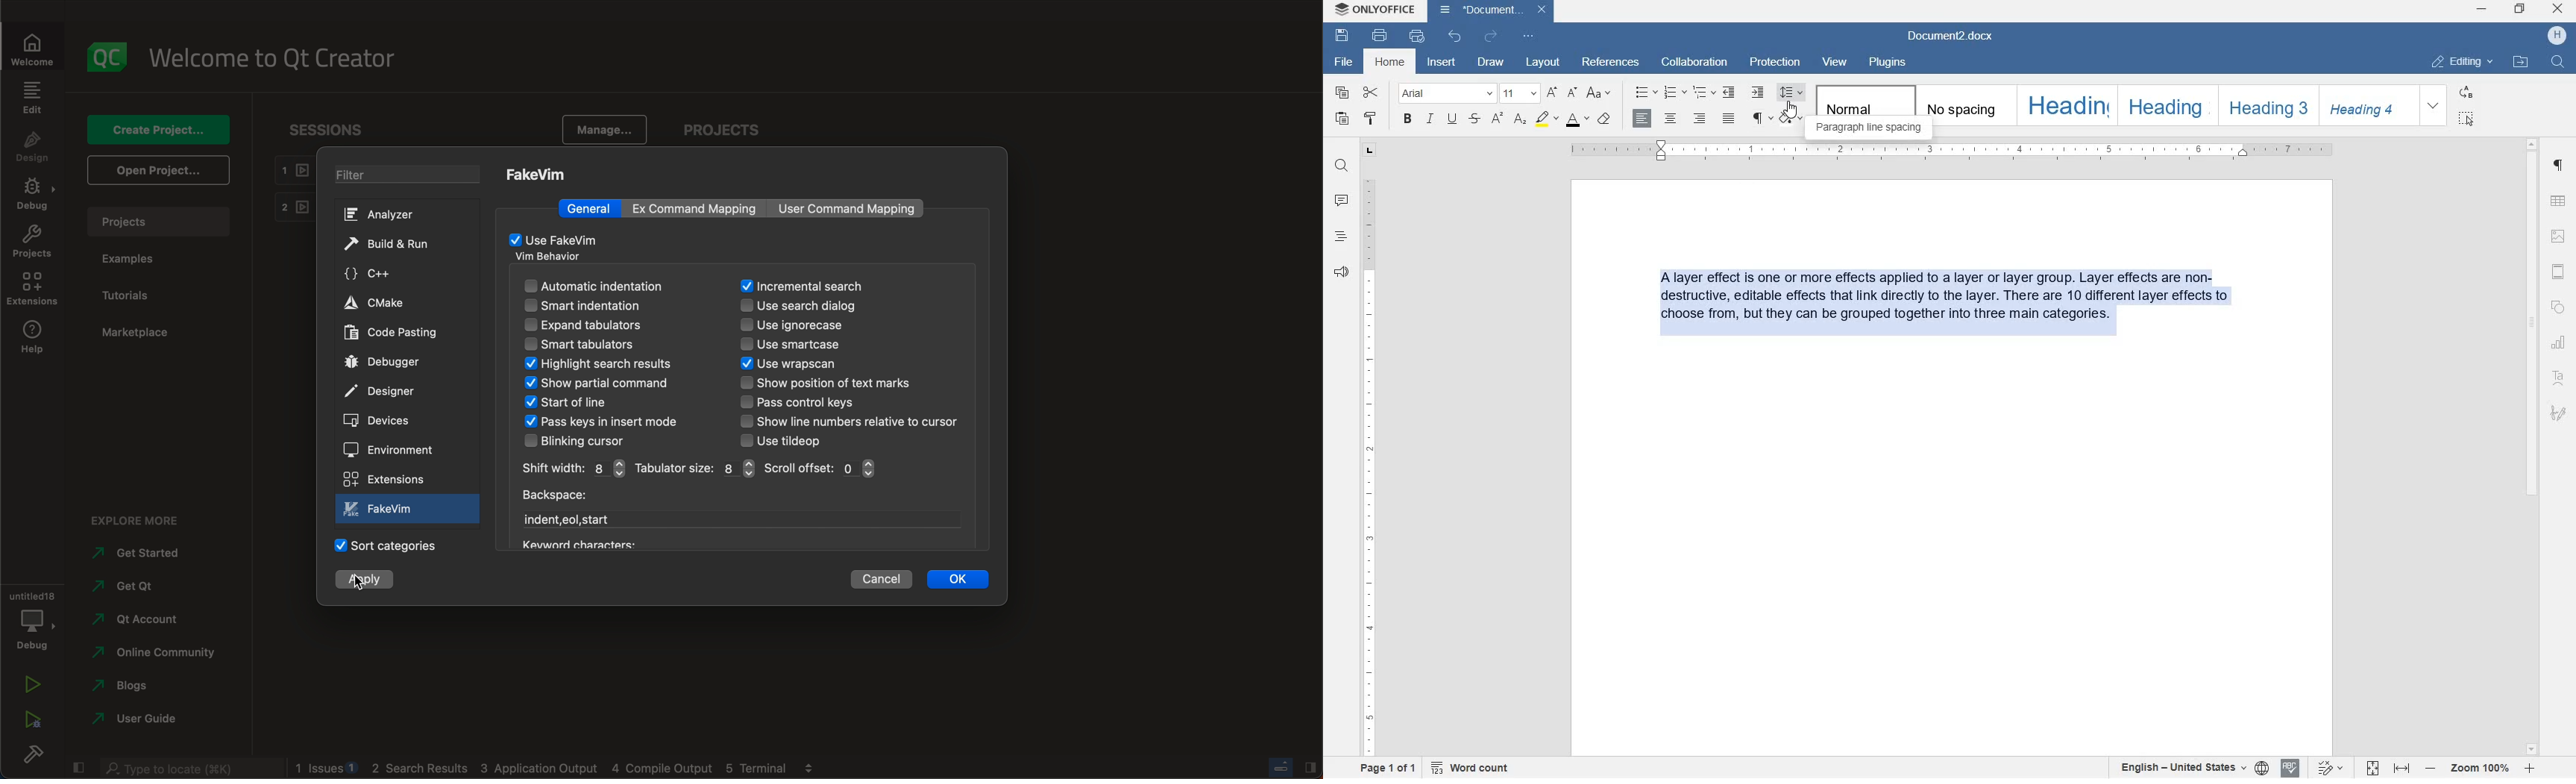 The width and height of the screenshot is (2576, 784). I want to click on font size, so click(1521, 93).